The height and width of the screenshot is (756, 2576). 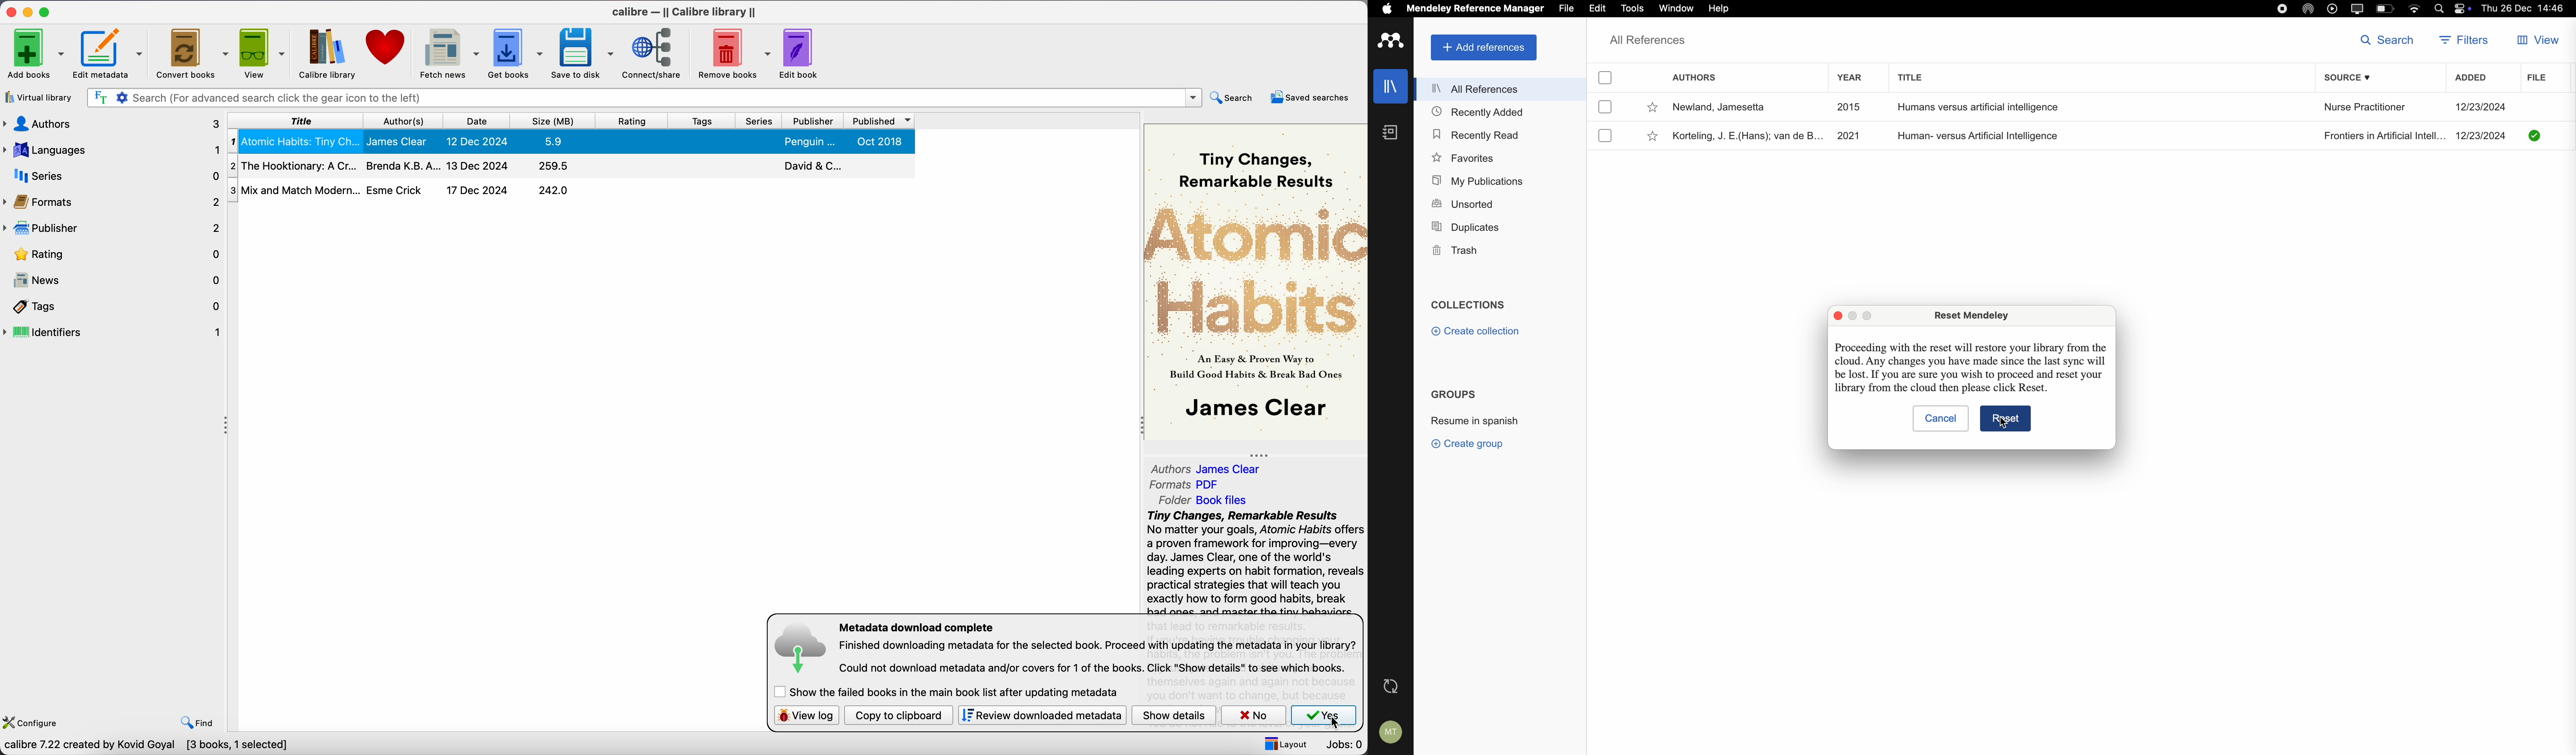 I want to click on click on help, so click(x=1721, y=9).